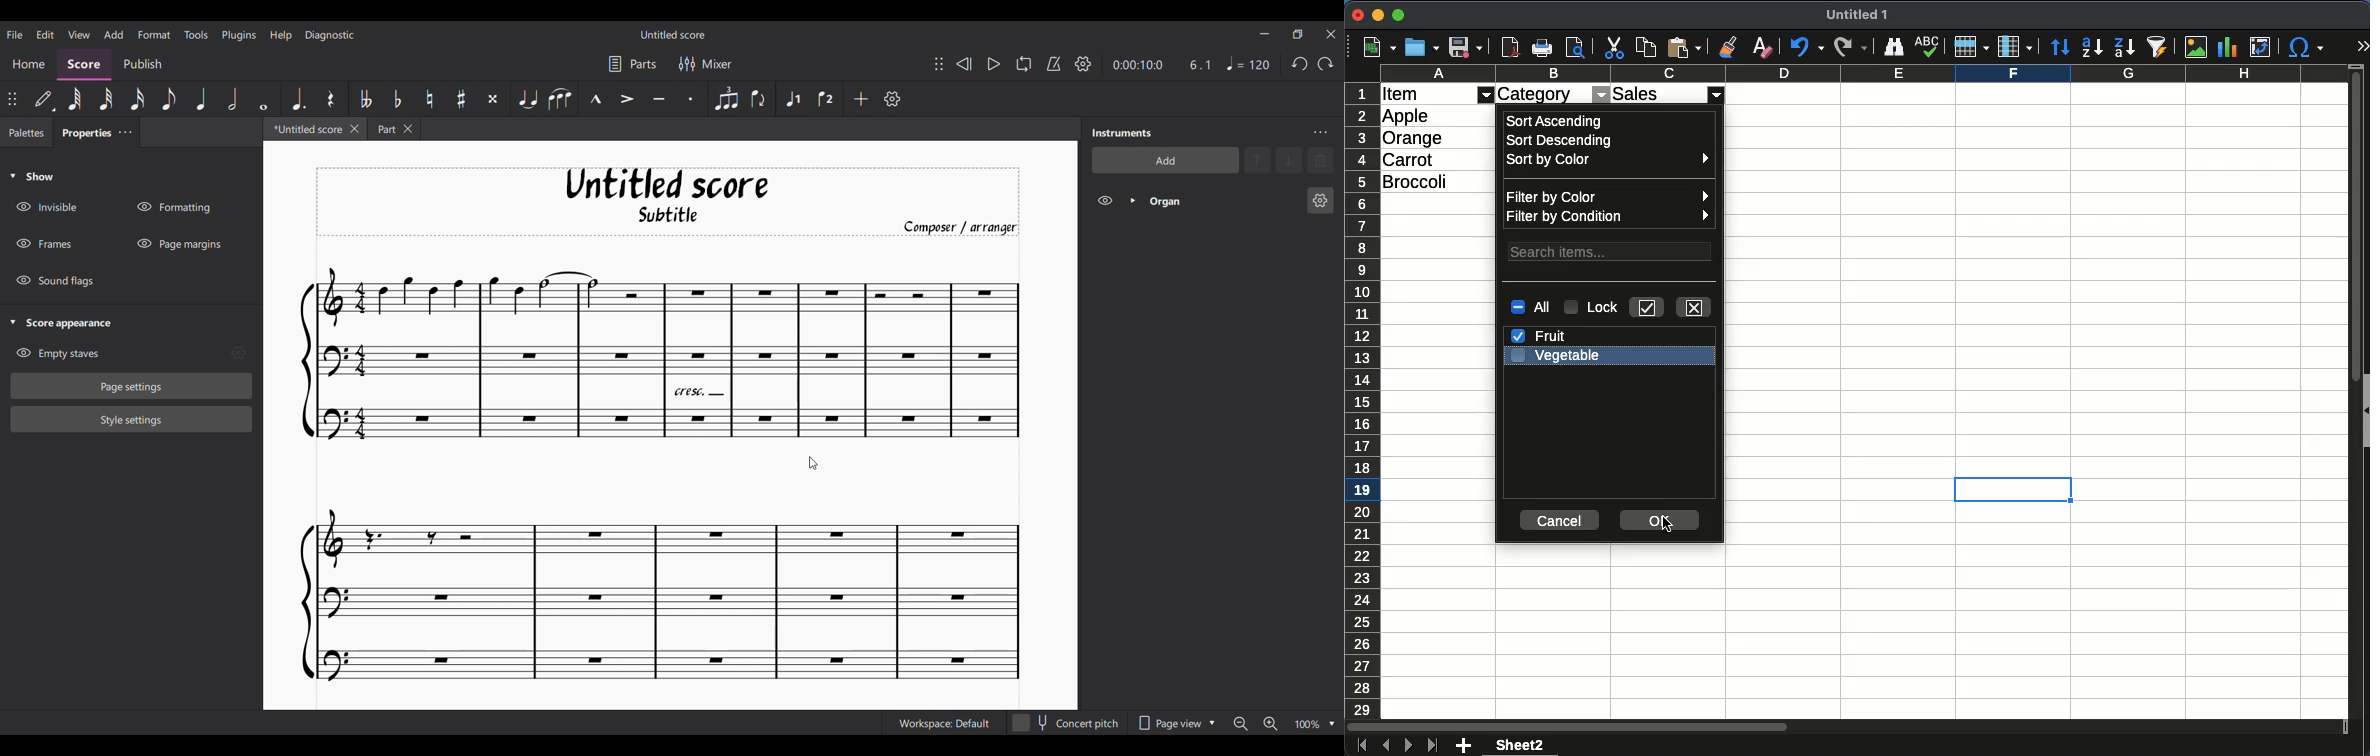 The height and width of the screenshot is (756, 2380). Describe the element at coordinates (54, 281) in the screenshot. I see `Hide Sound flags` at that location.